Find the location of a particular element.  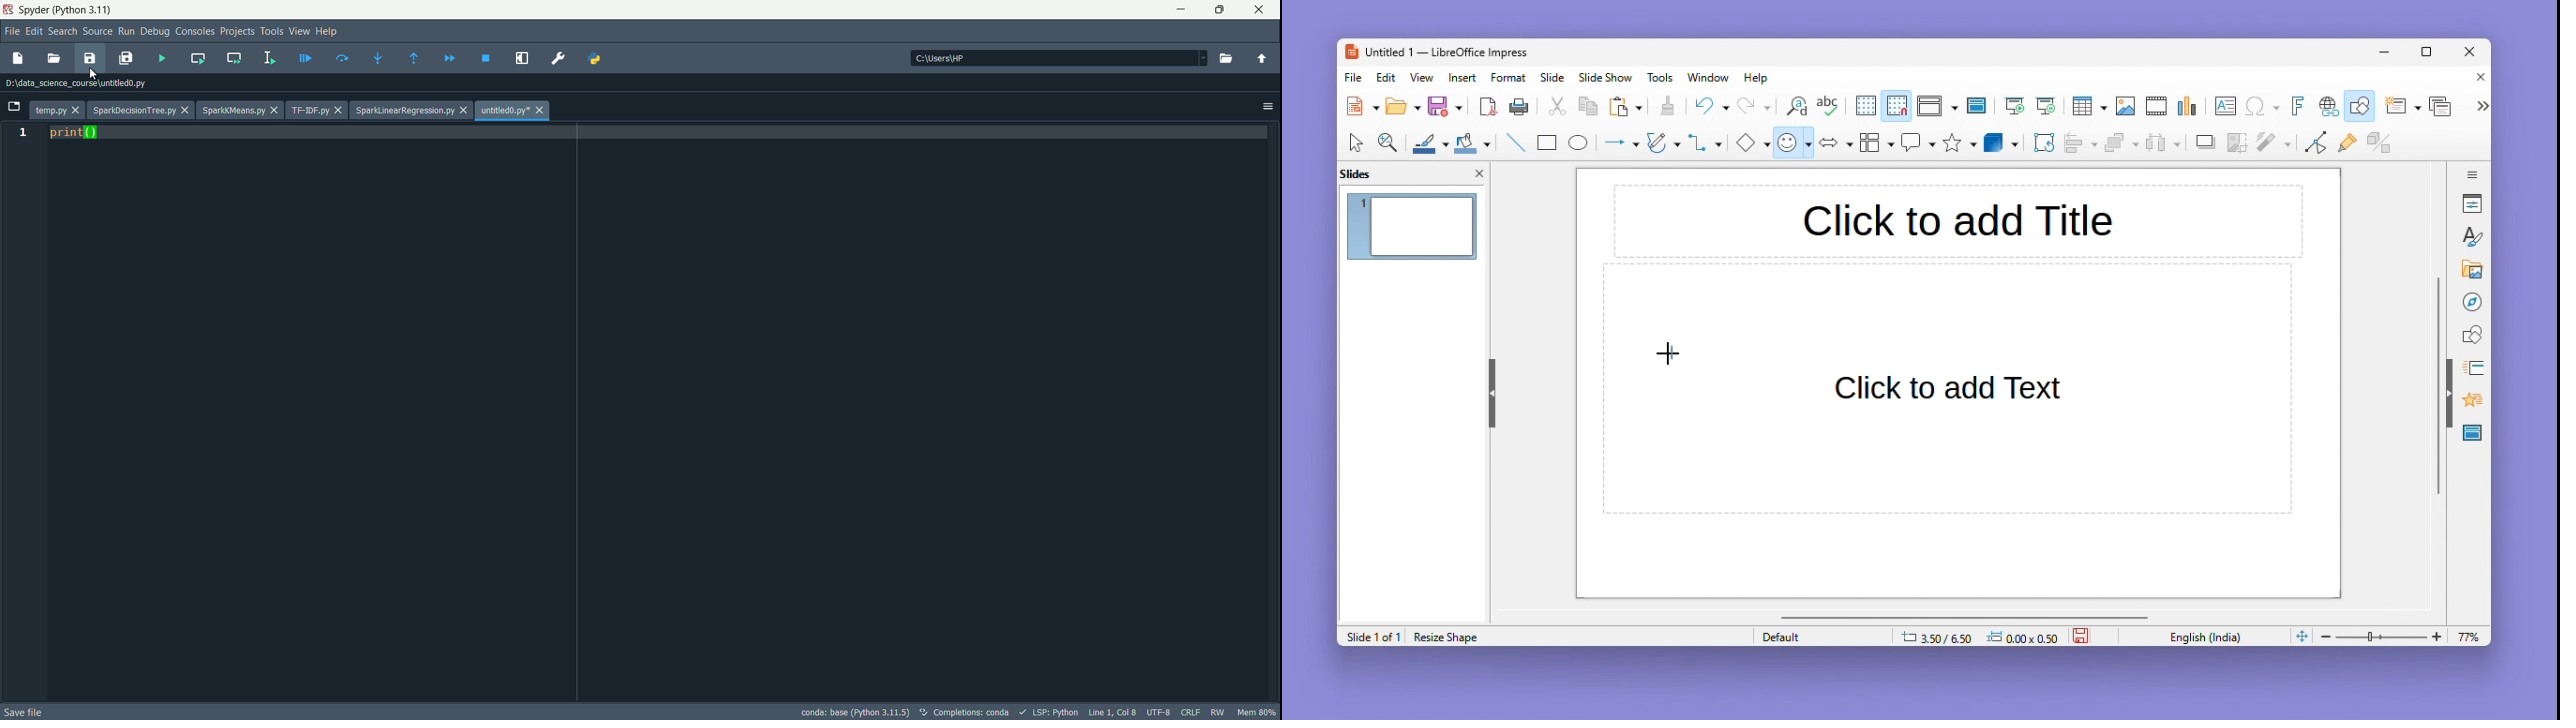

Print is located at coordinates (1519, 107).